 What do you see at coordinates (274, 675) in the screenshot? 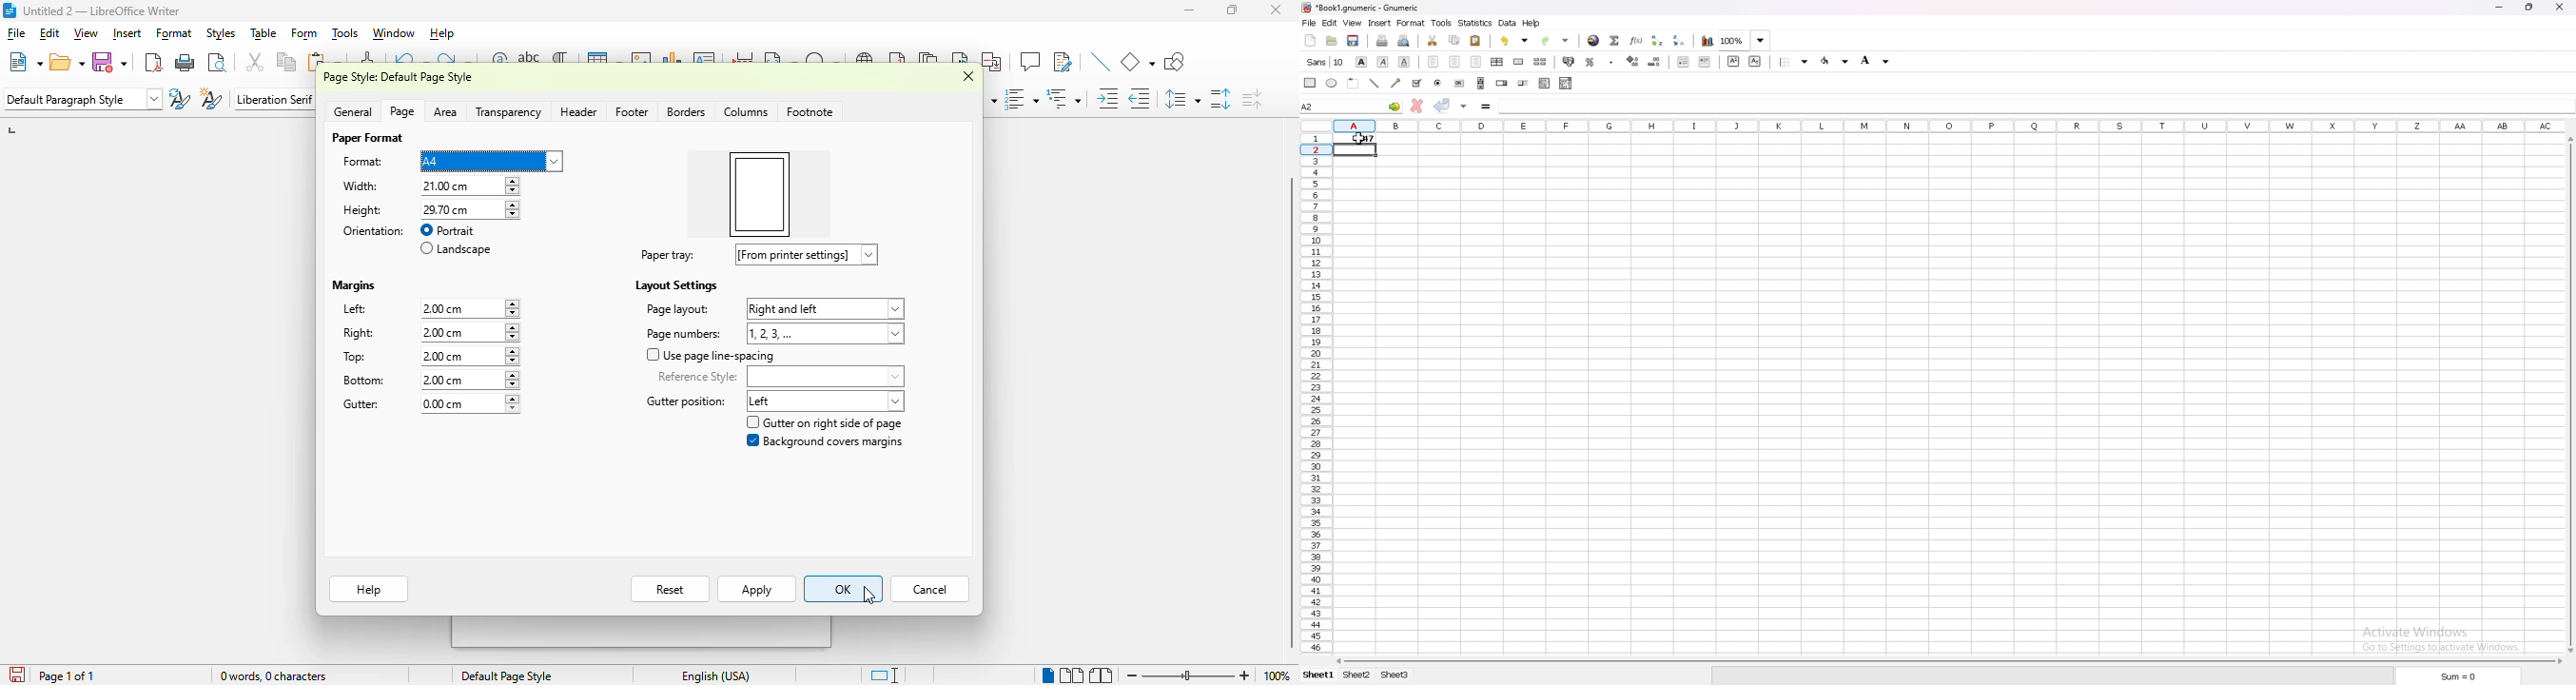
I see `word and character count` at bounding box center [274, 675].